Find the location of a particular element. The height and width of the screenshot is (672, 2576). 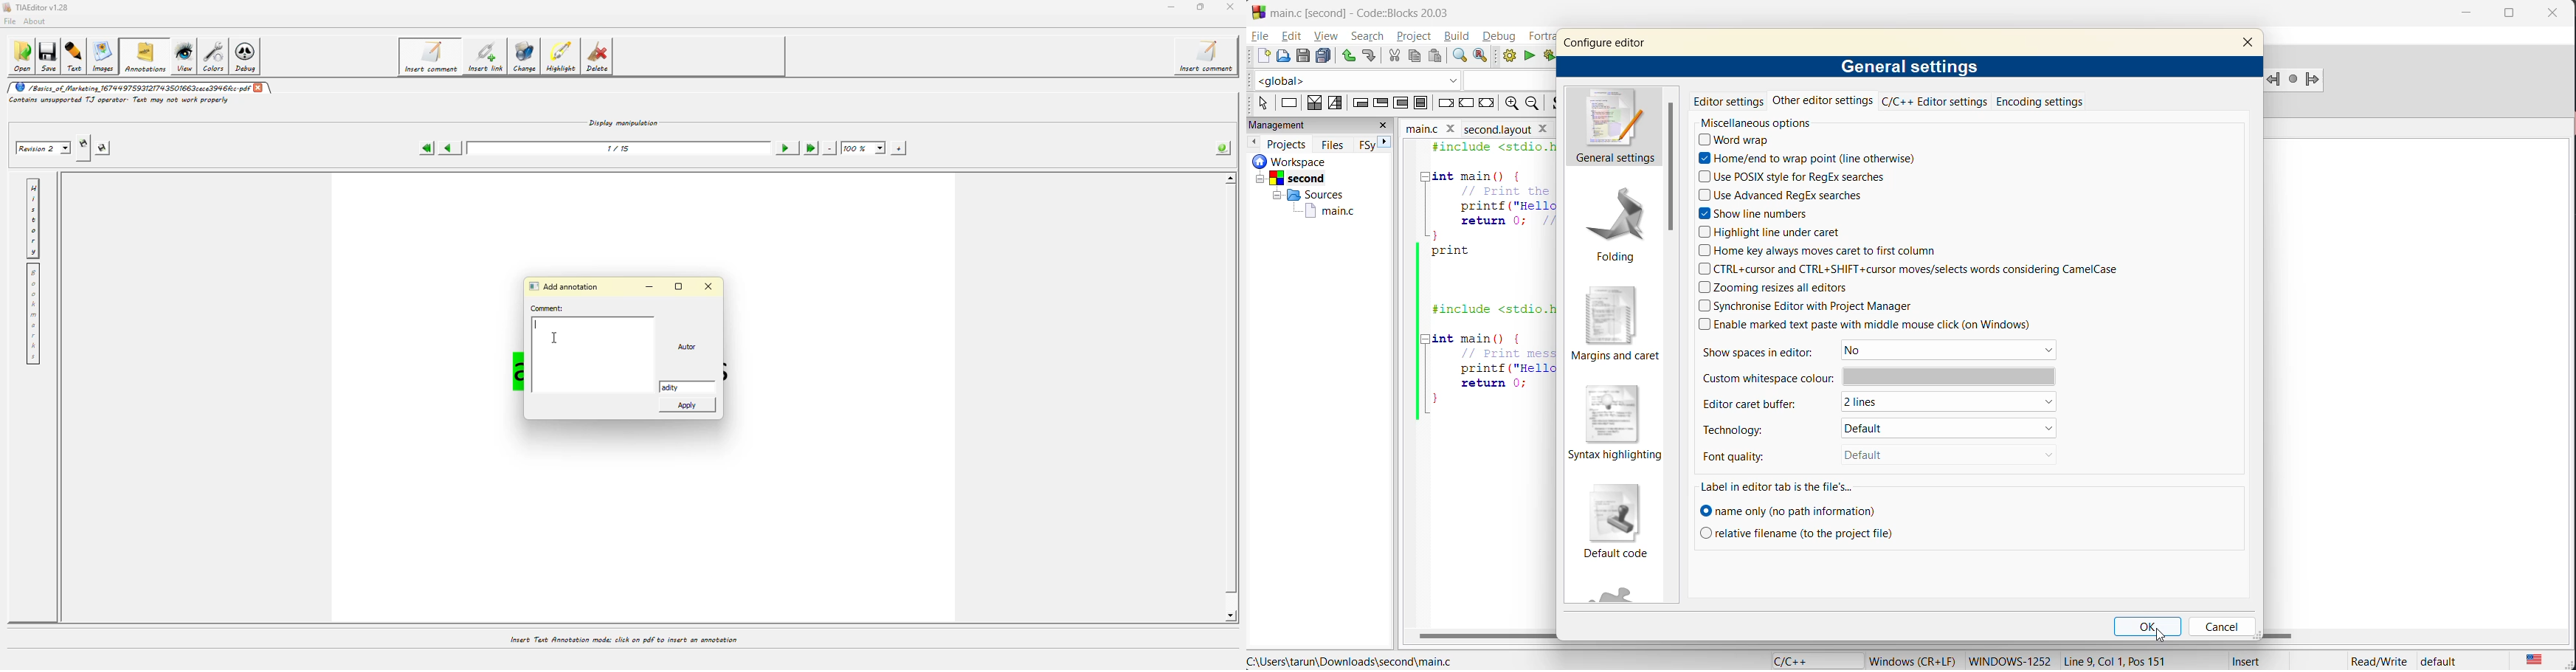

close is located at coordinates (1451, 128).